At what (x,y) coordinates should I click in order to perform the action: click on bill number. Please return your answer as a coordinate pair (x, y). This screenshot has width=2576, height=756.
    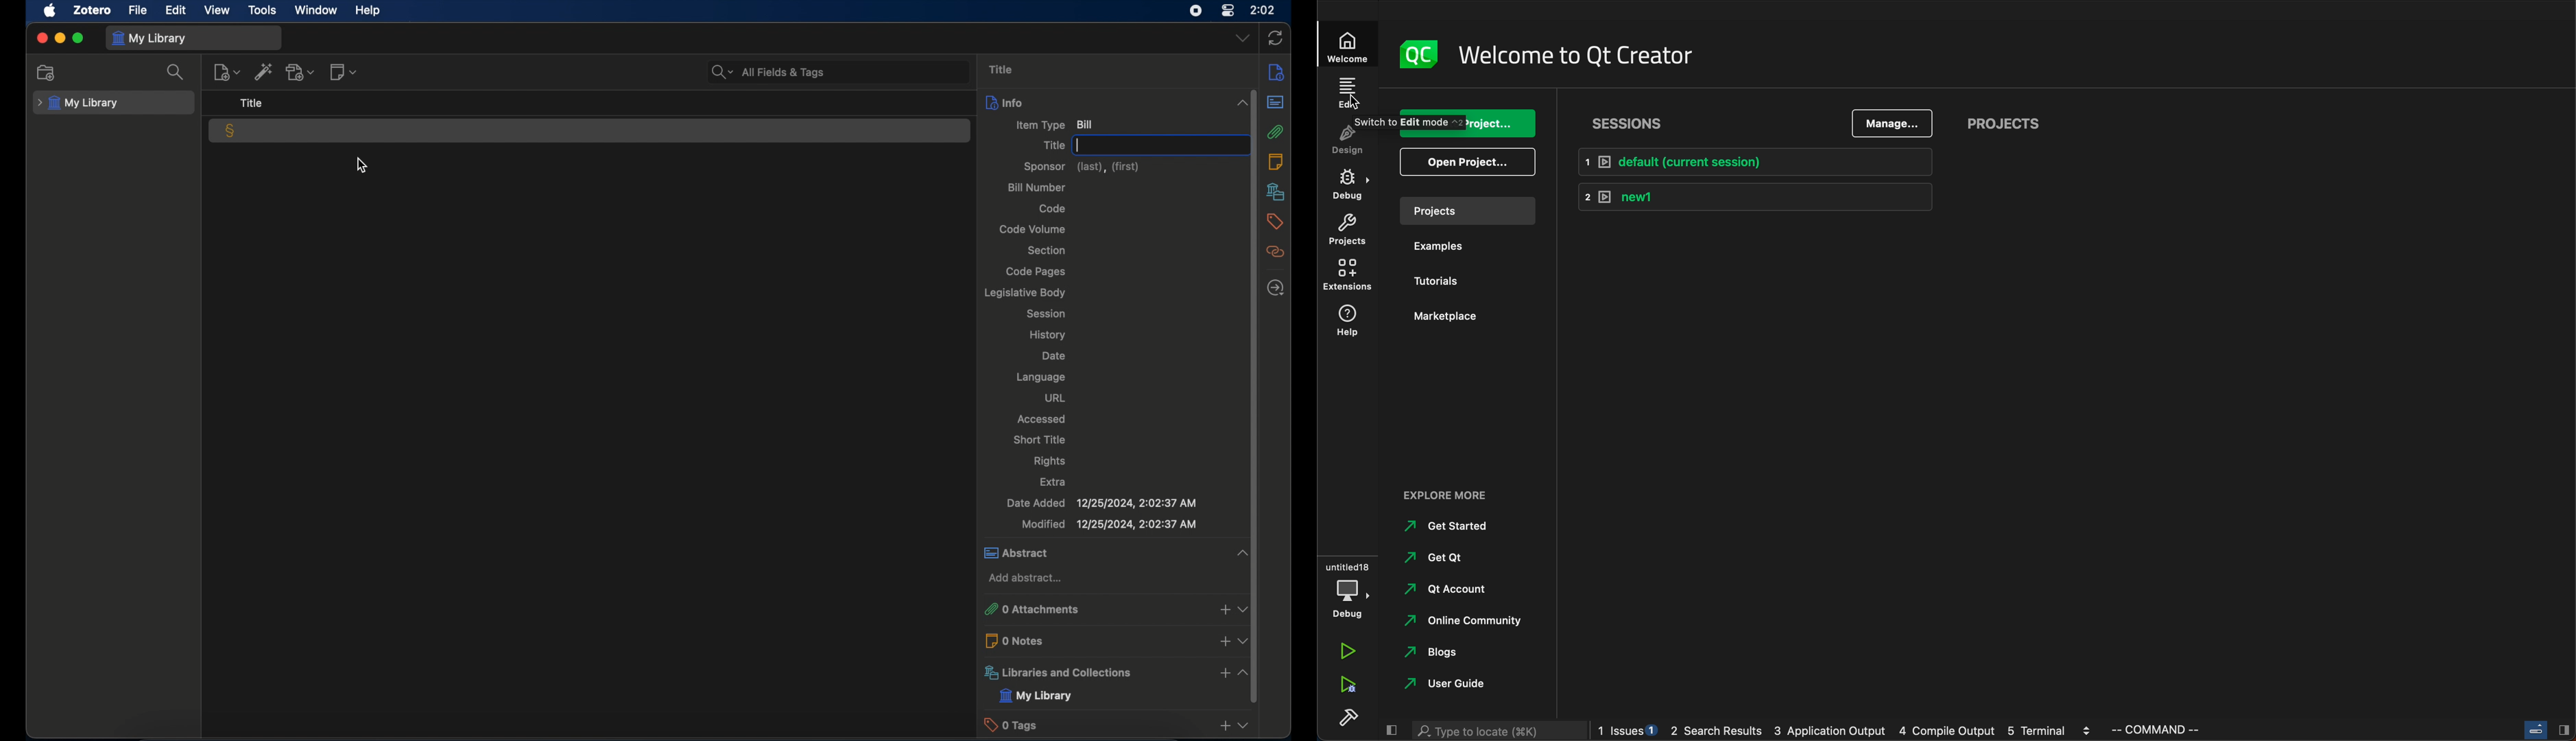
    Looking at the image, I should click on (1036, 188).